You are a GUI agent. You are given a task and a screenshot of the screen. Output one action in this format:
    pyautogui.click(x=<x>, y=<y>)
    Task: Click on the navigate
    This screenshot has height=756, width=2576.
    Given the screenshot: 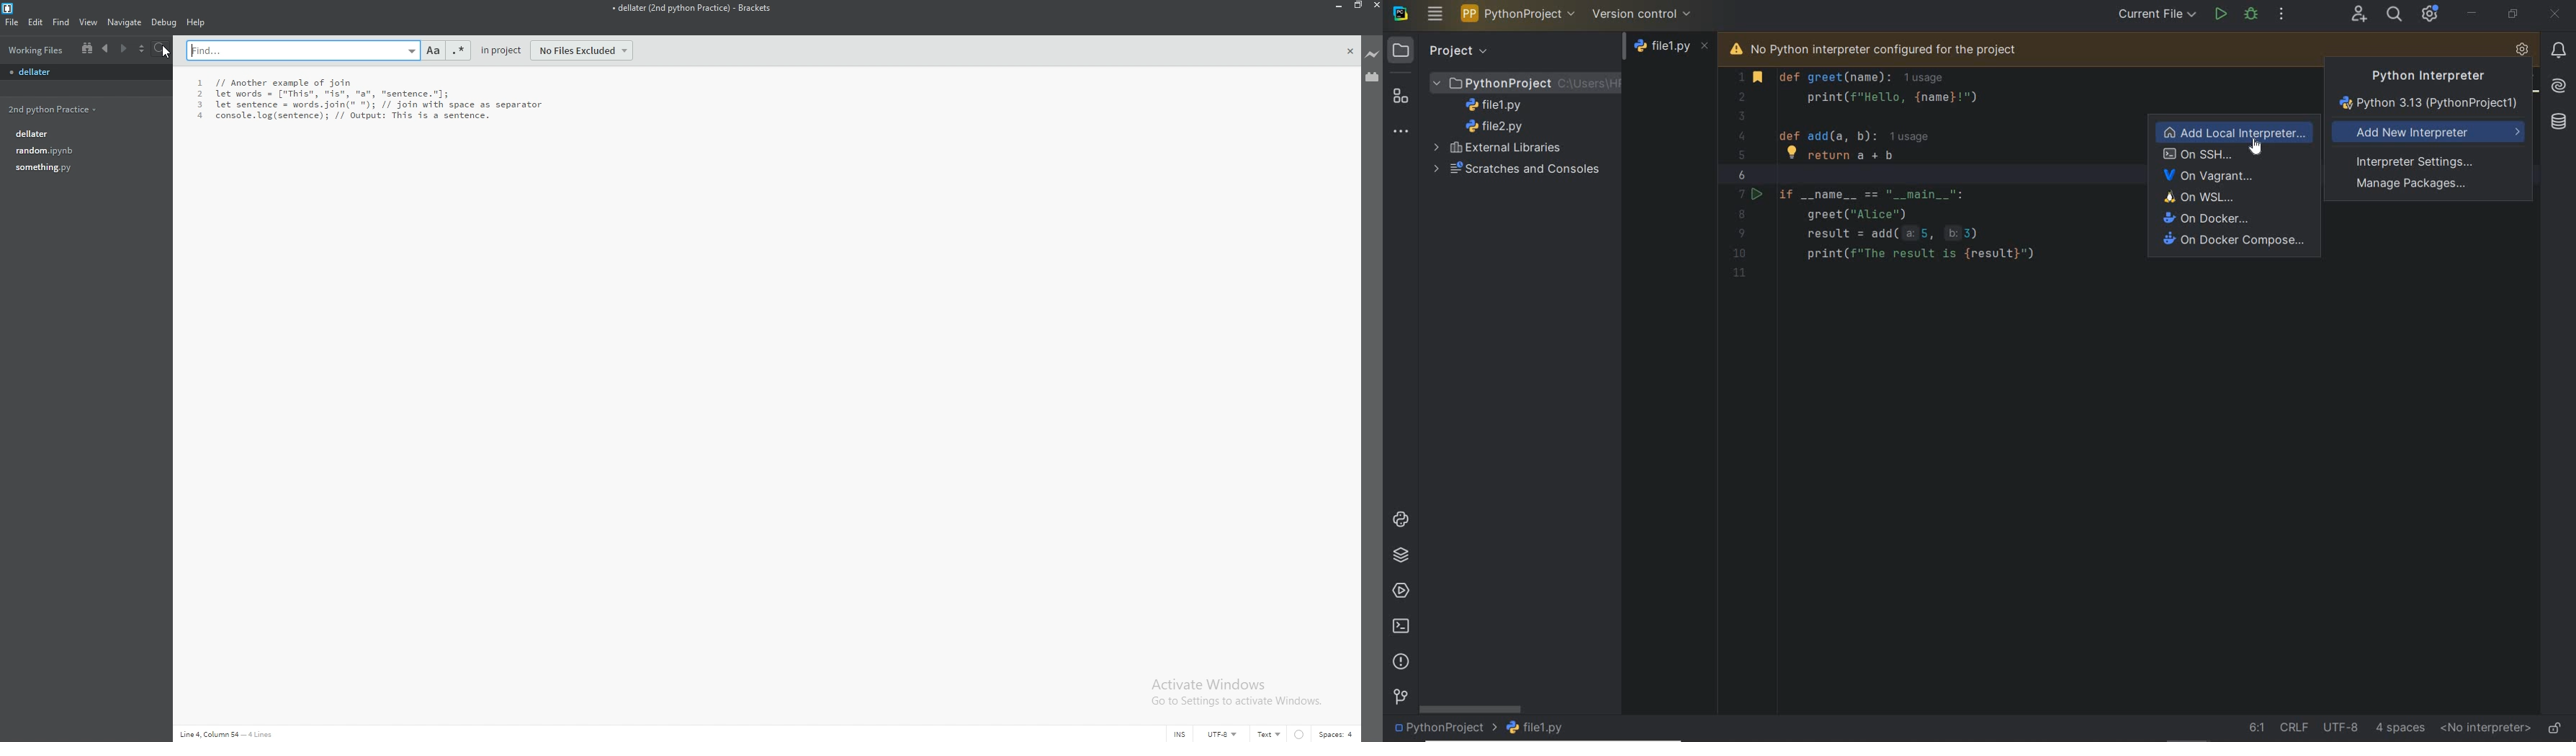 What is the action you would take?
    pyautogui.click(x=126, y=22)
    